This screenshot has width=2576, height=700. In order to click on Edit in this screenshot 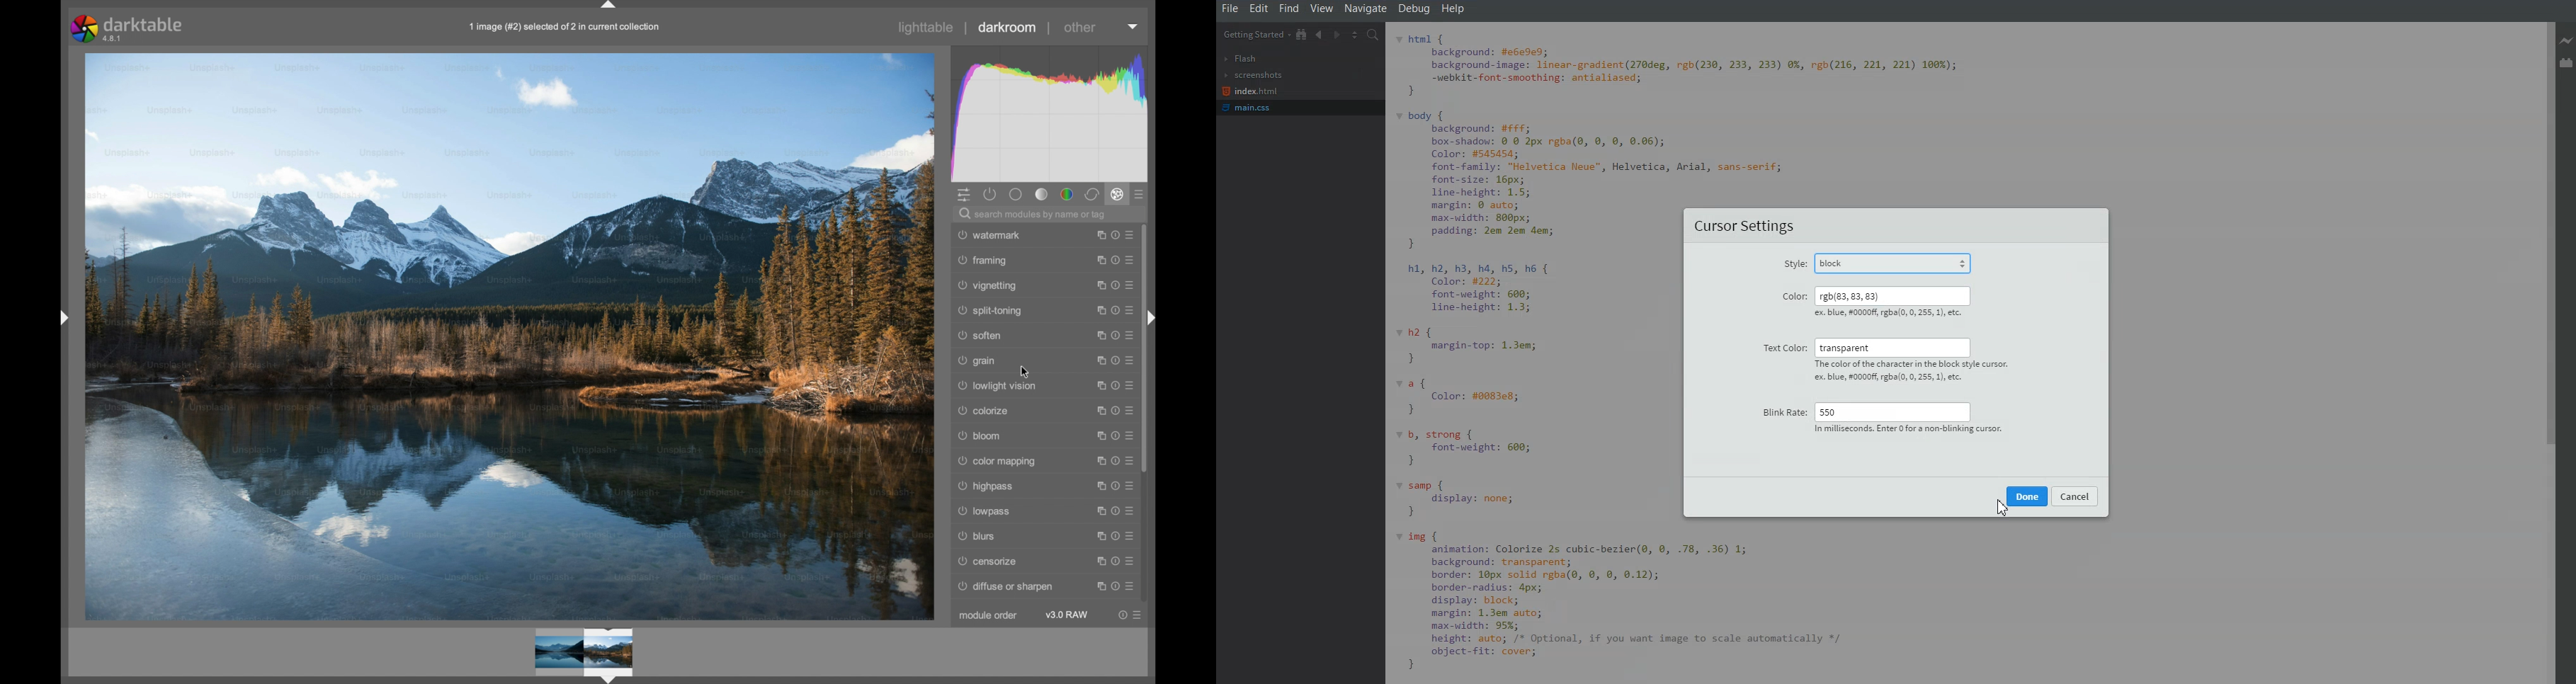, I will do `click(1259, 8)`.